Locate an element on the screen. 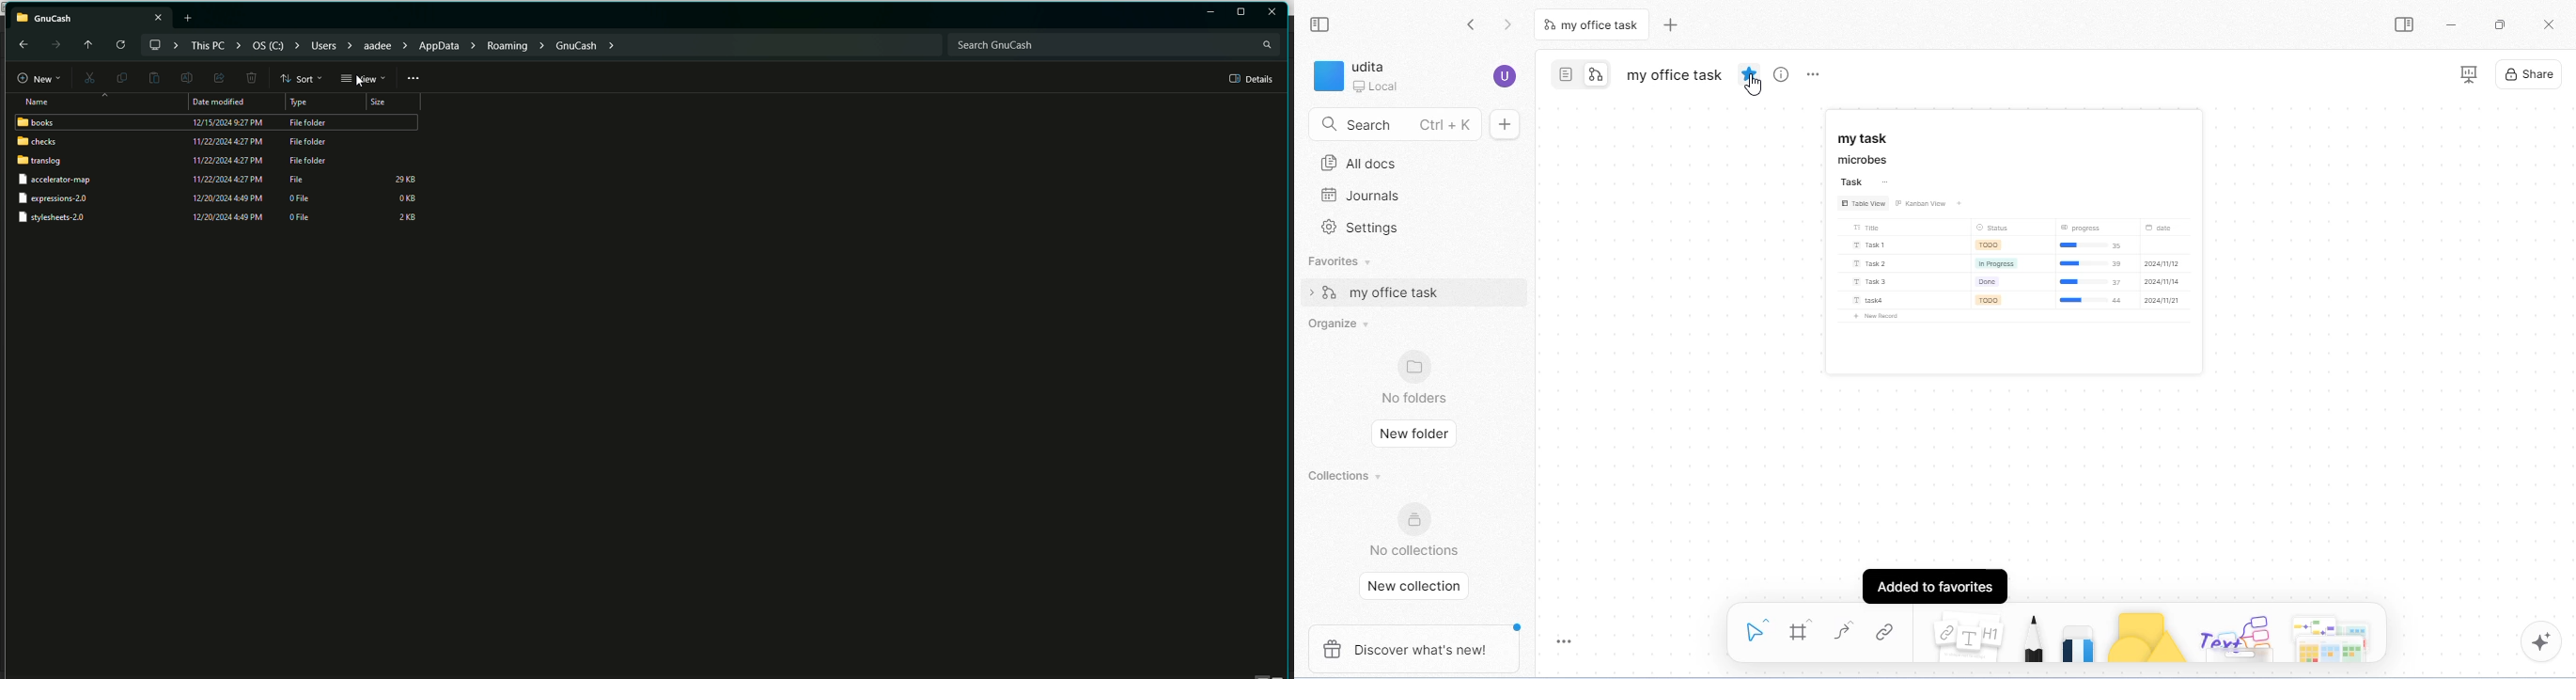  books is located at coordinates (38, 123).